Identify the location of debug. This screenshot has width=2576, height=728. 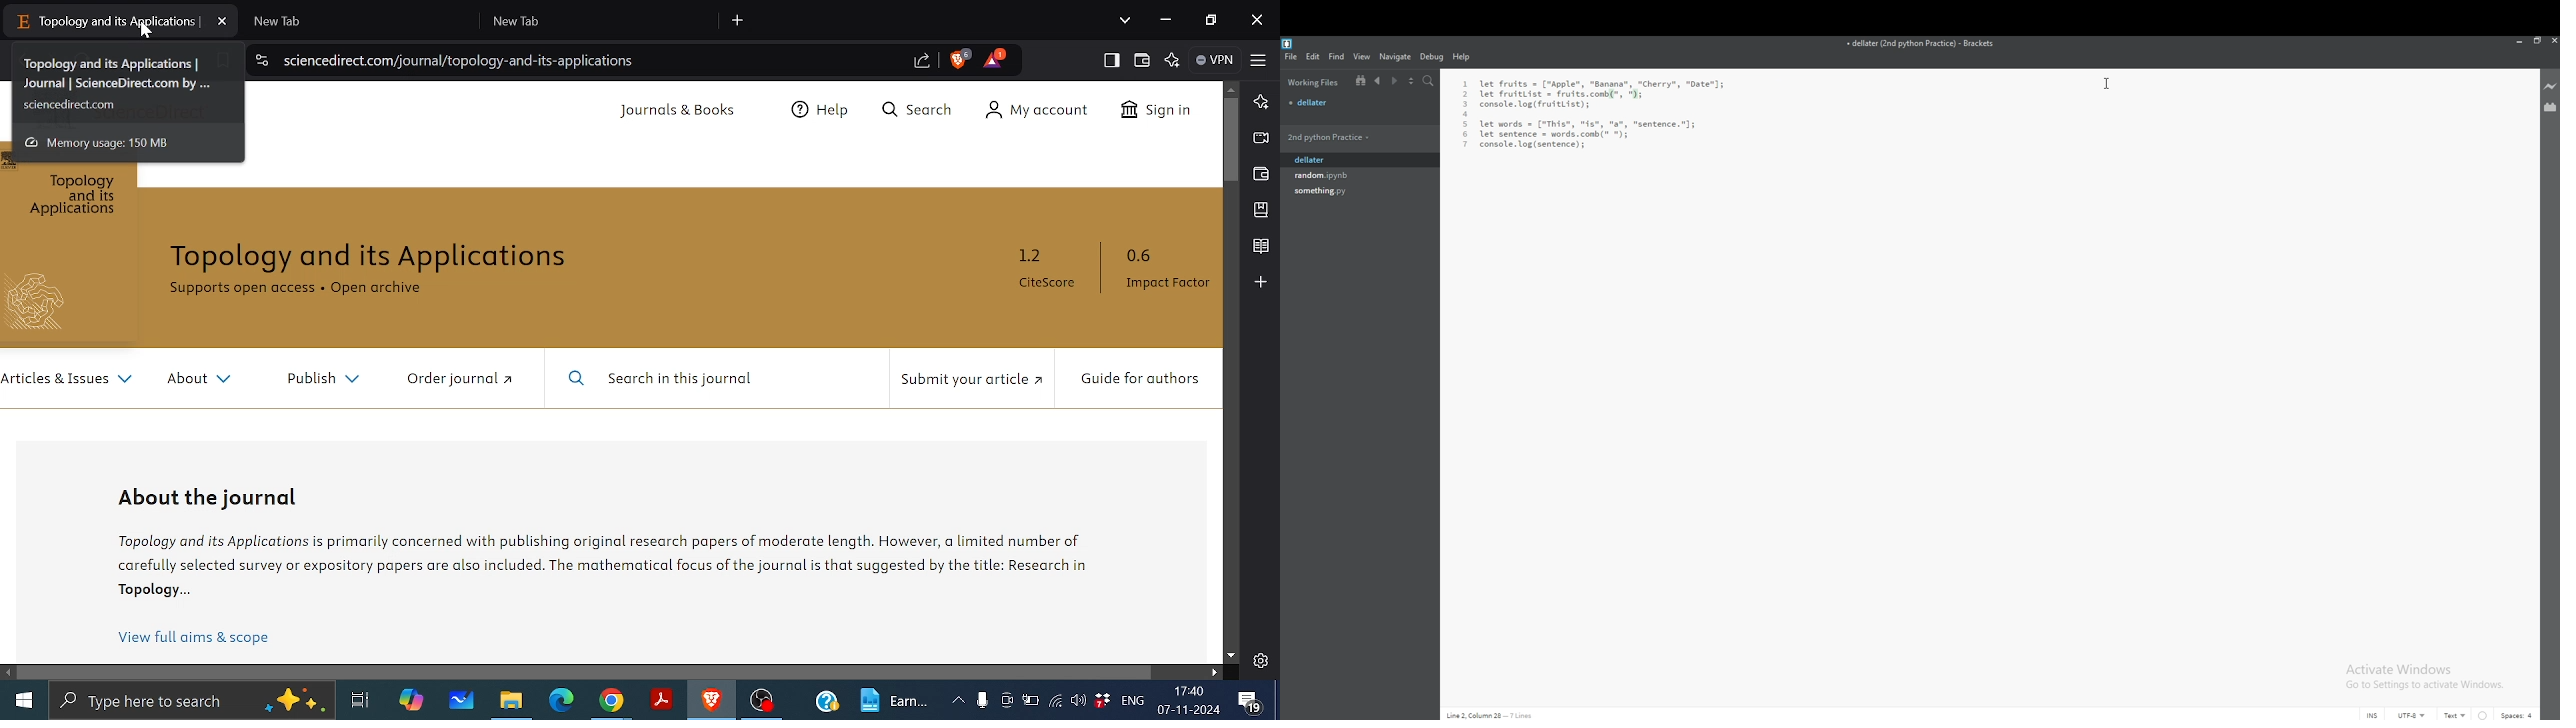
(1432, 57).